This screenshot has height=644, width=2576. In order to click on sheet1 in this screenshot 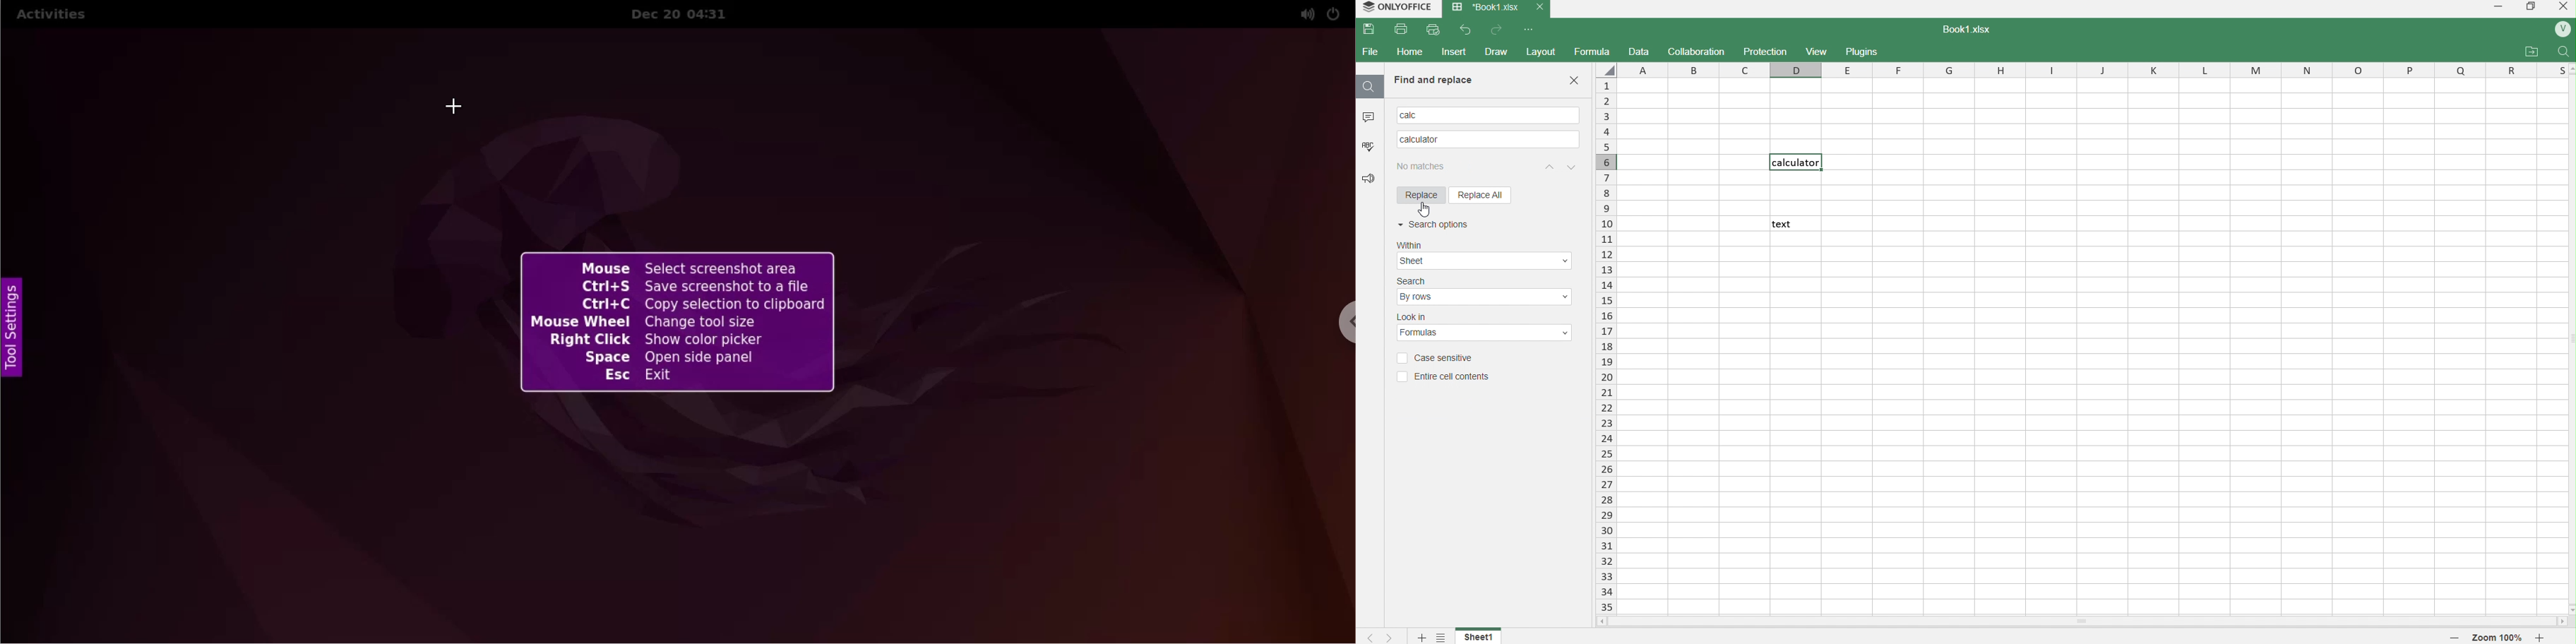, I will do `click(1404, 430)`.